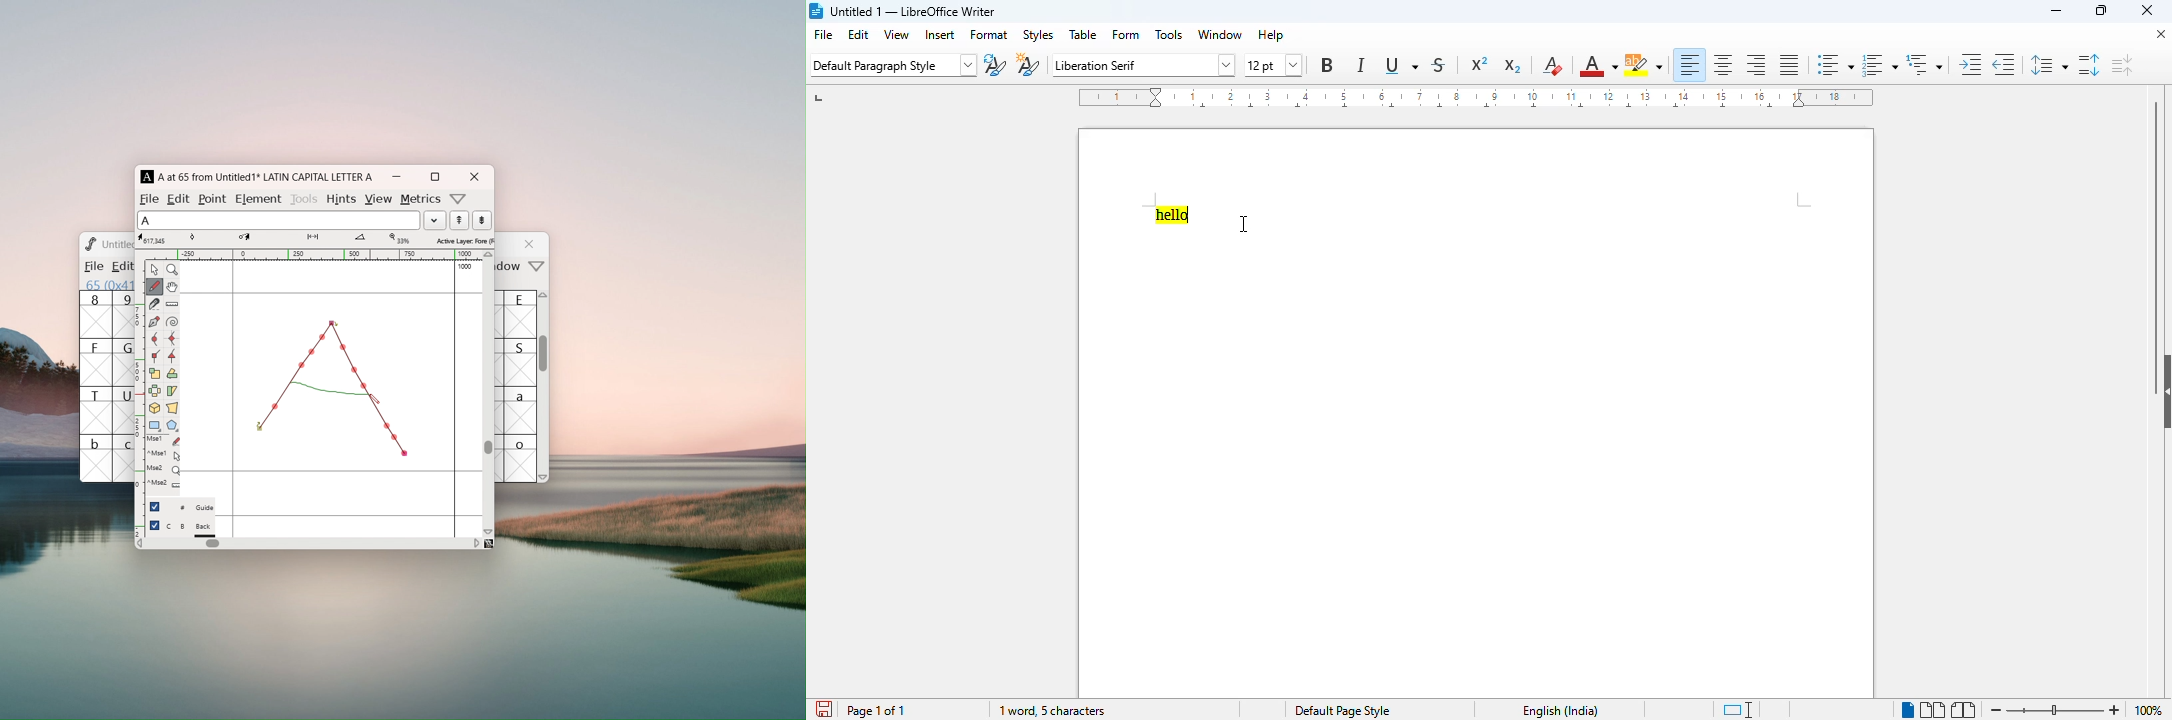 This screenshot has width=2184, height=728. Describe the element at coordinates (2058, 11) in the screenshot. I see `minimize` at that location.